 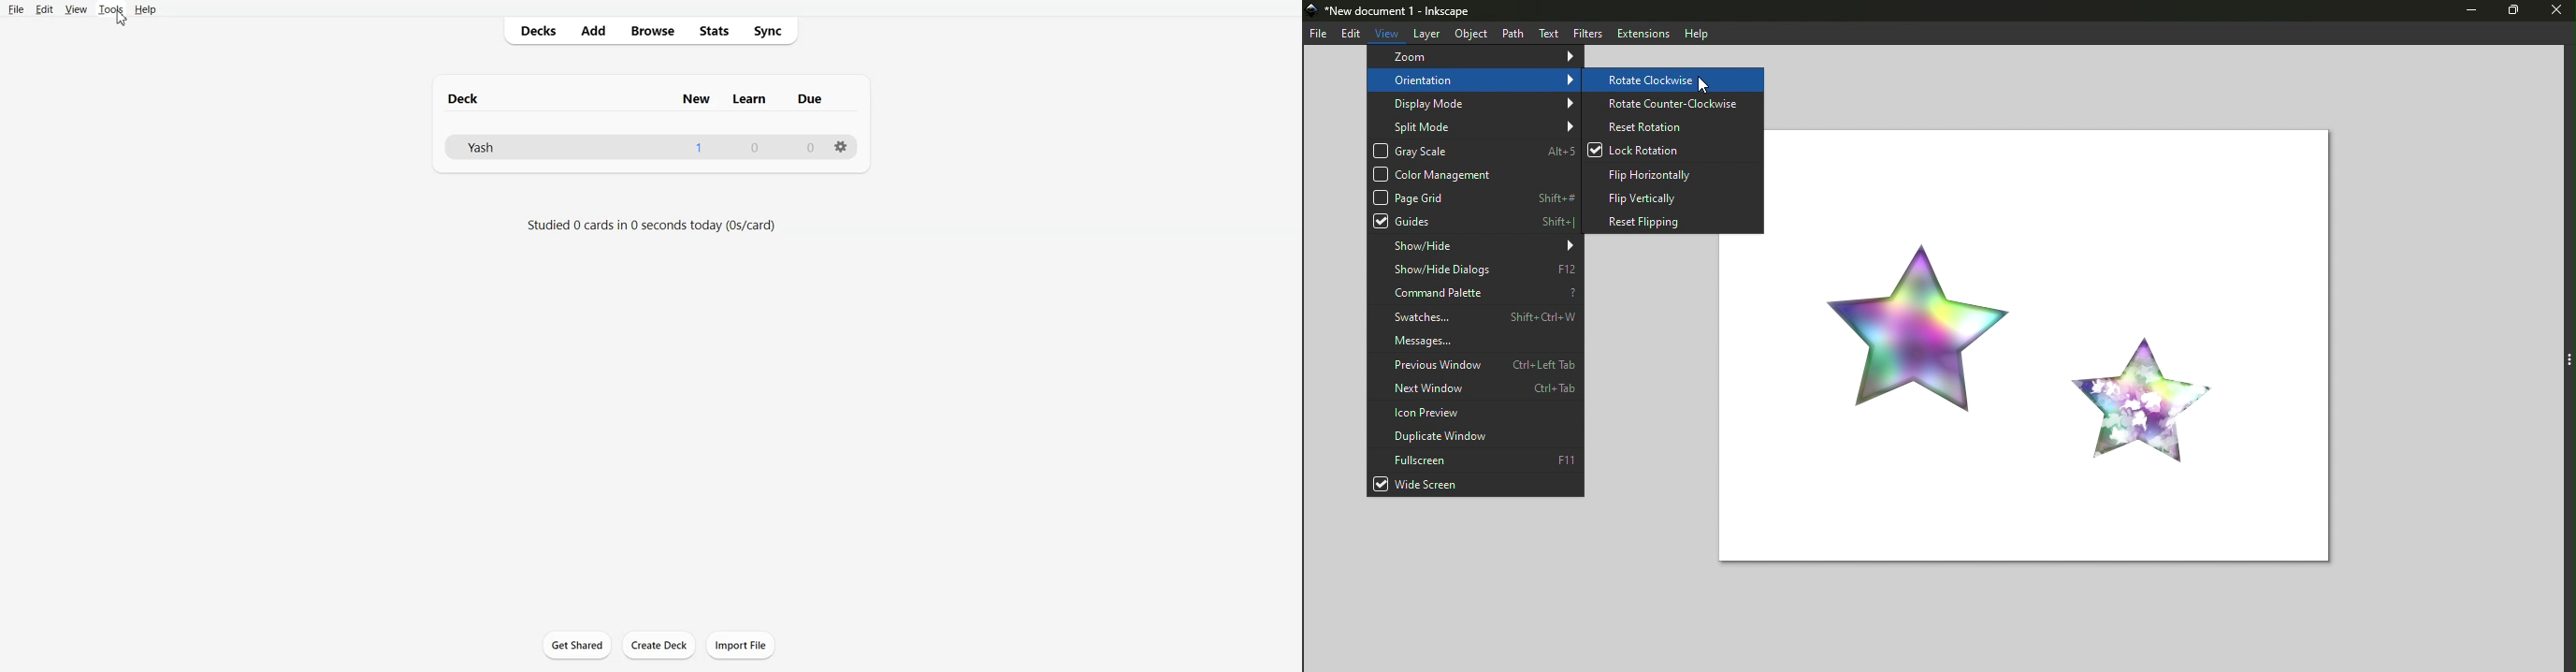 What do you see at coordinates (1672, 80) in the screenshot?
I see `Rotate clockwise` at bounding box center [1672, 80].